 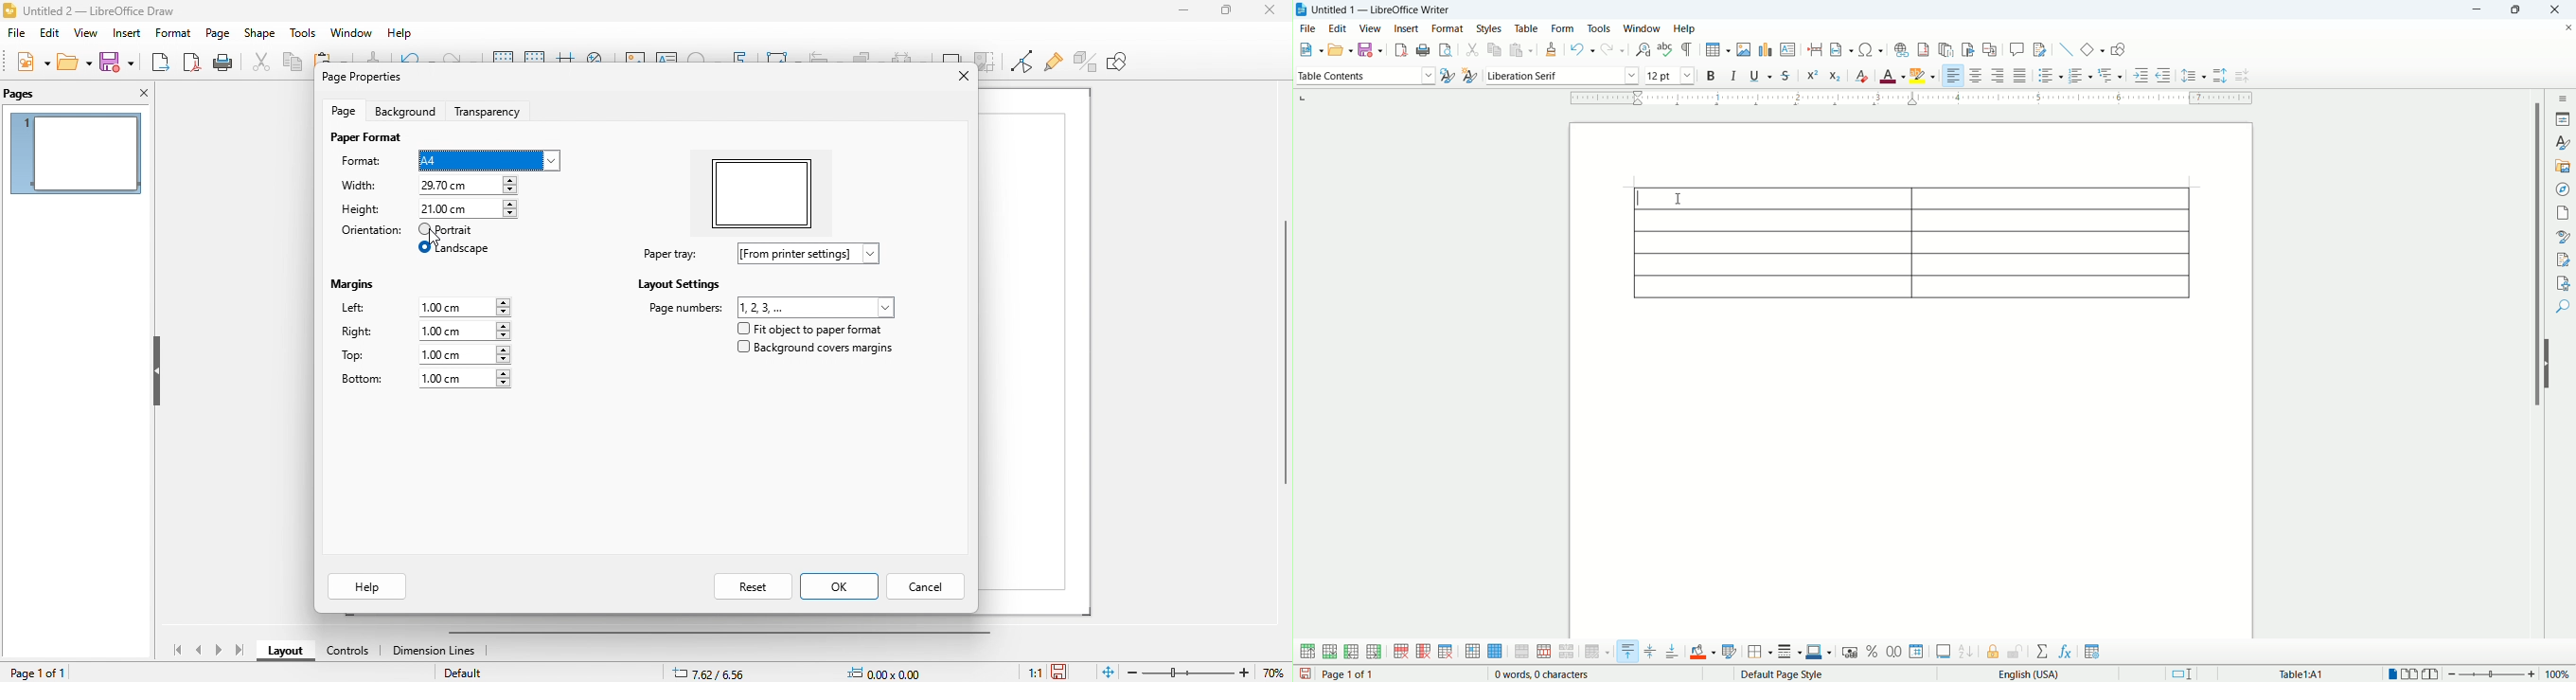 What do you see at coordinates (2066, 49) in the screenshot?
I see `insert line` at bounding box center [2066, 49].